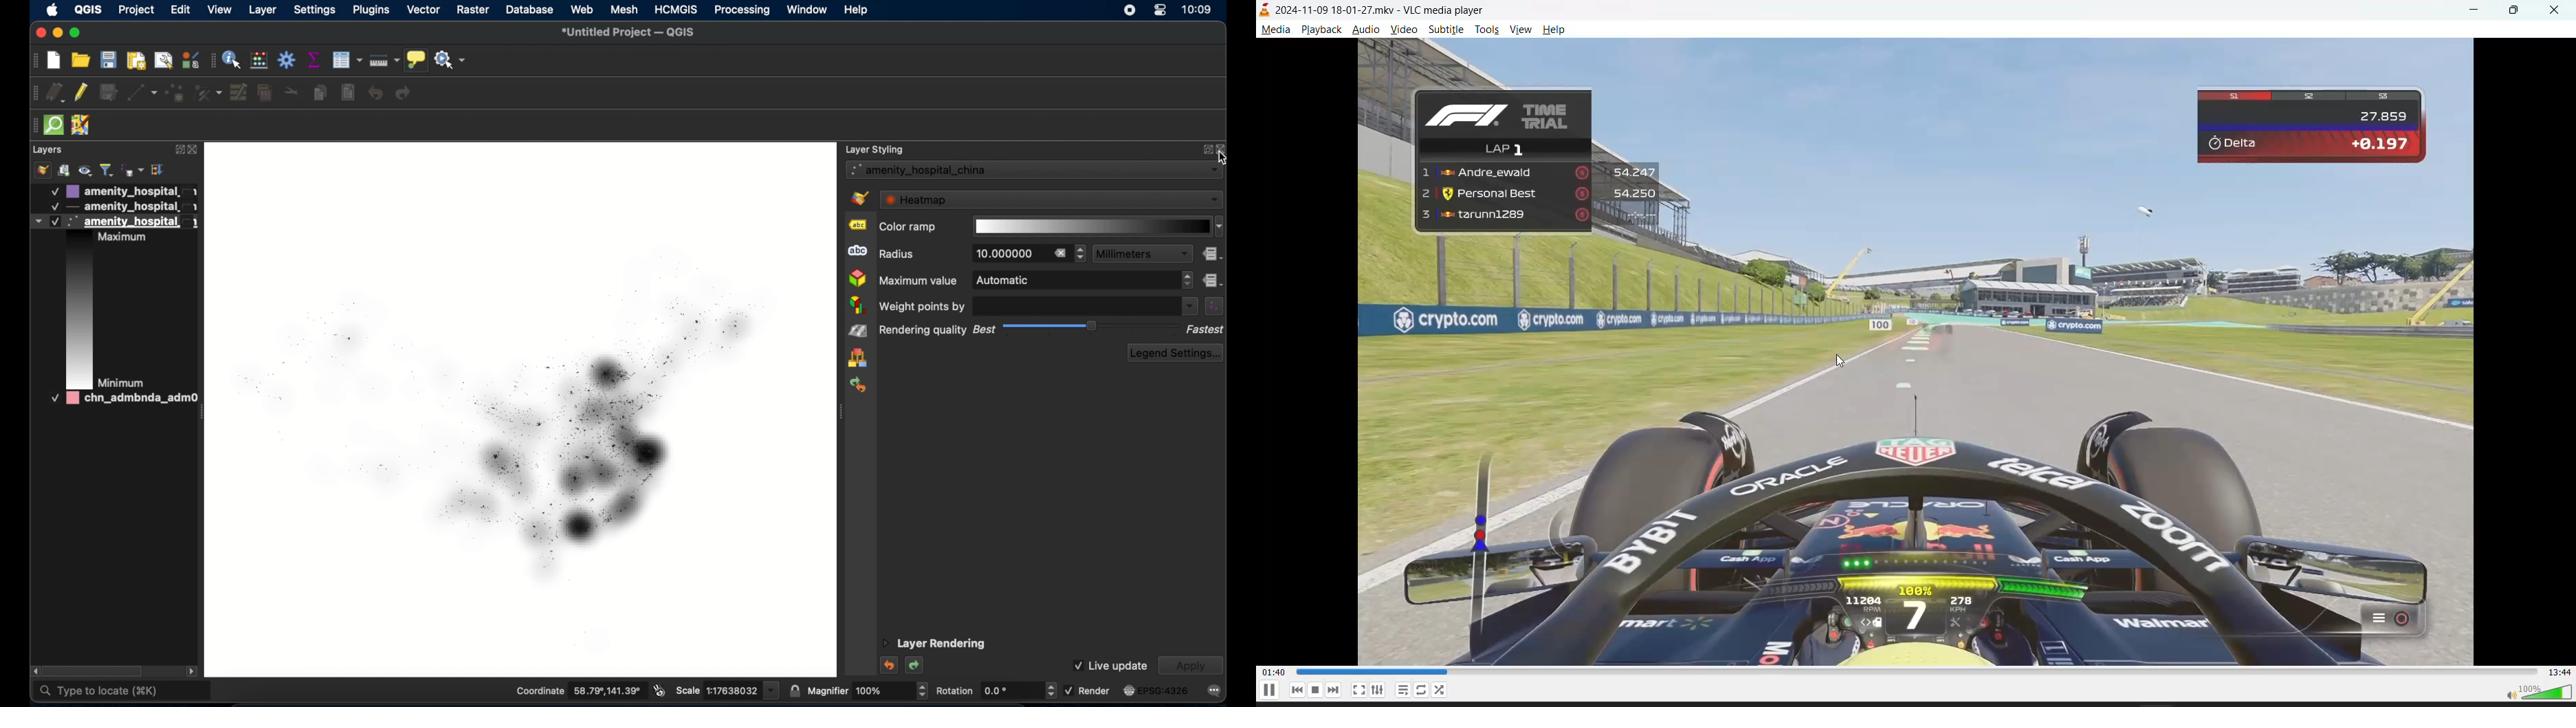 This screenshot has width=2576, height=728. Describe the element at coordinates (1109, 665) in the screenshot. I see `live updatecheckbox` at that location.